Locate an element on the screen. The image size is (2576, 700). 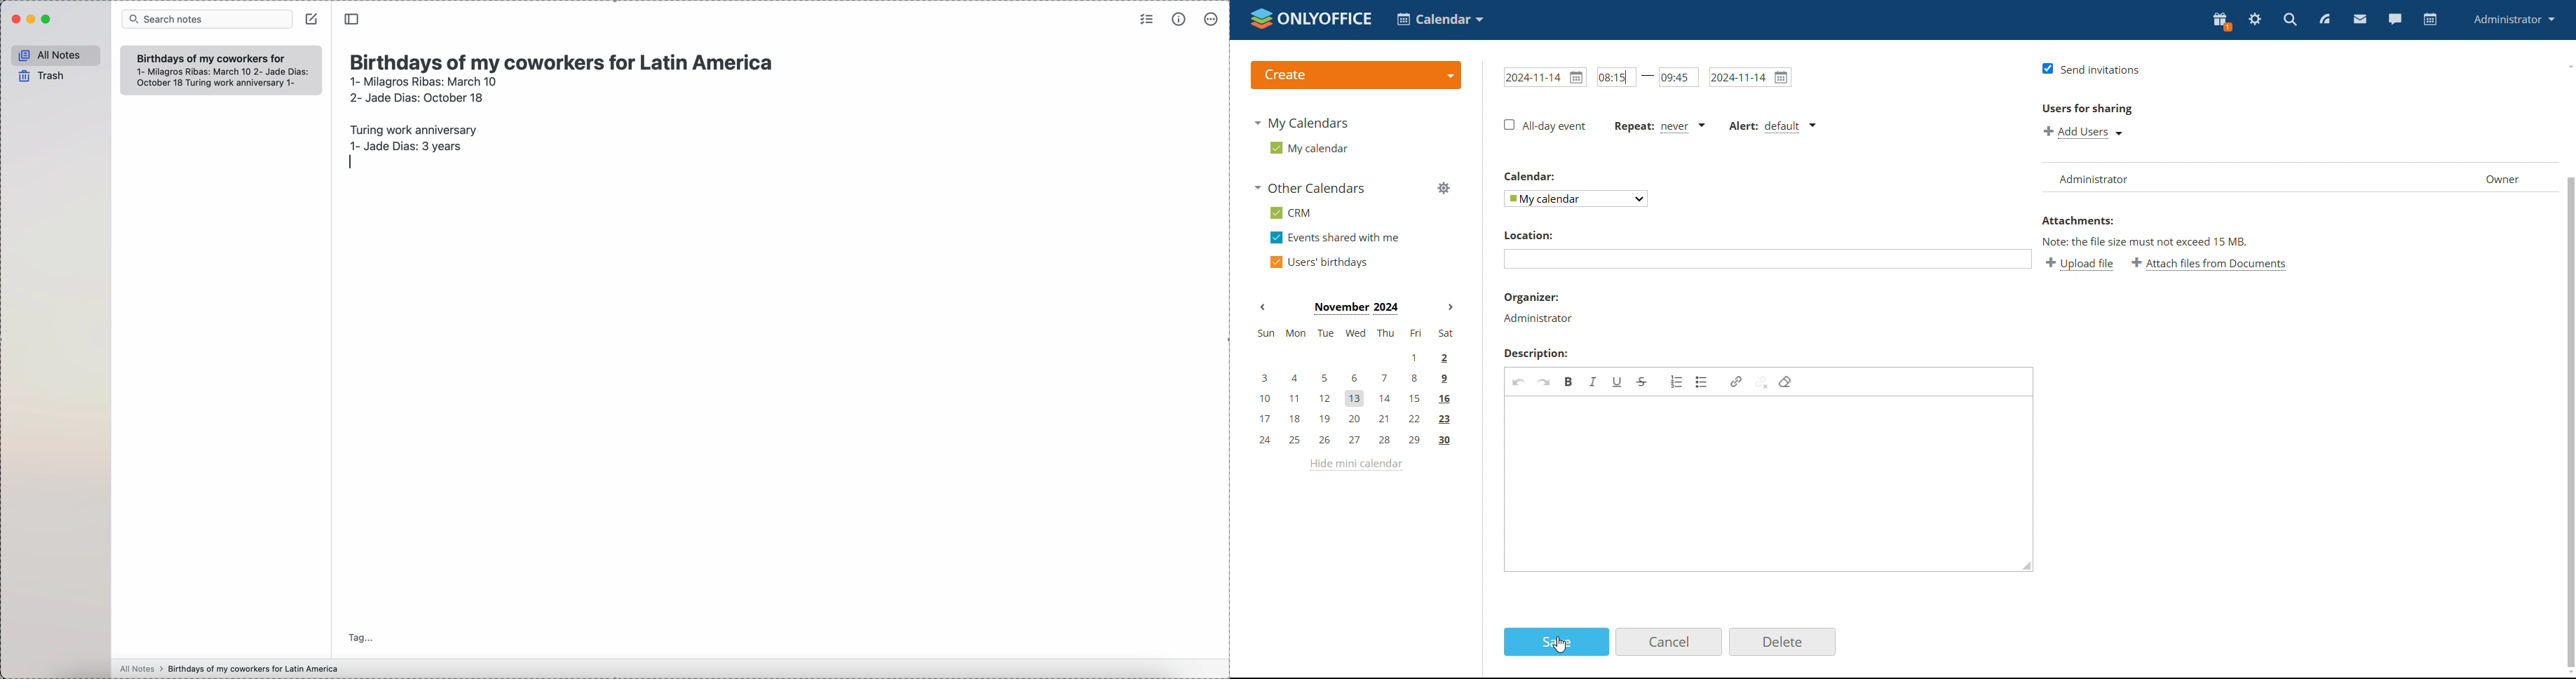
all-day event checkbox is located at coordinates (1545, 126).